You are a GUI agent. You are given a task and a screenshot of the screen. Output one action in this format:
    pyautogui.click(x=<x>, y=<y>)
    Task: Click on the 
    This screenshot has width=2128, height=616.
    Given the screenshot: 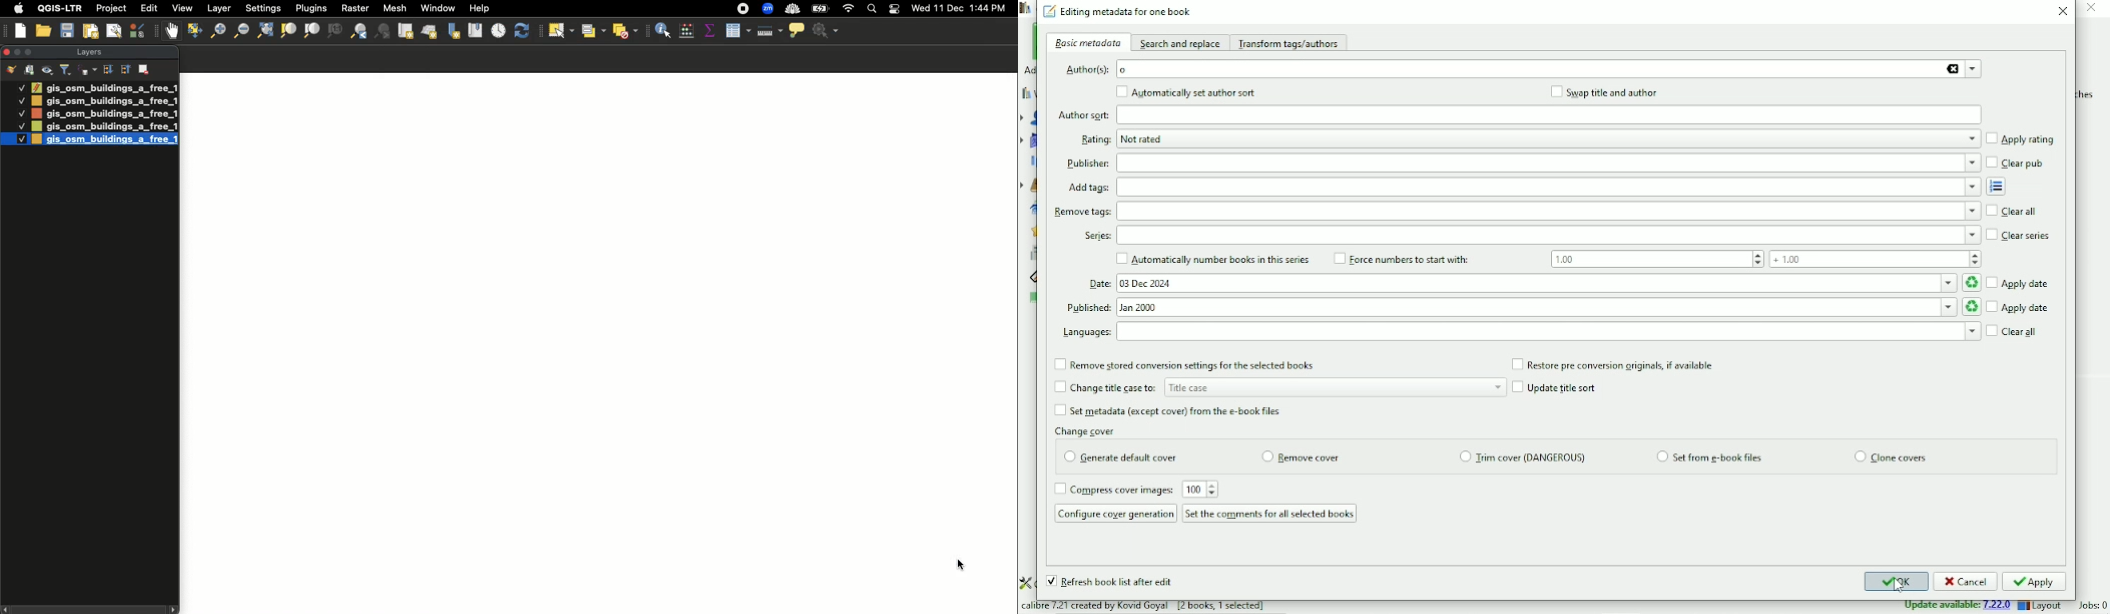 What is the action you would take?
    pyautogui.click(x=768, y=8)
    